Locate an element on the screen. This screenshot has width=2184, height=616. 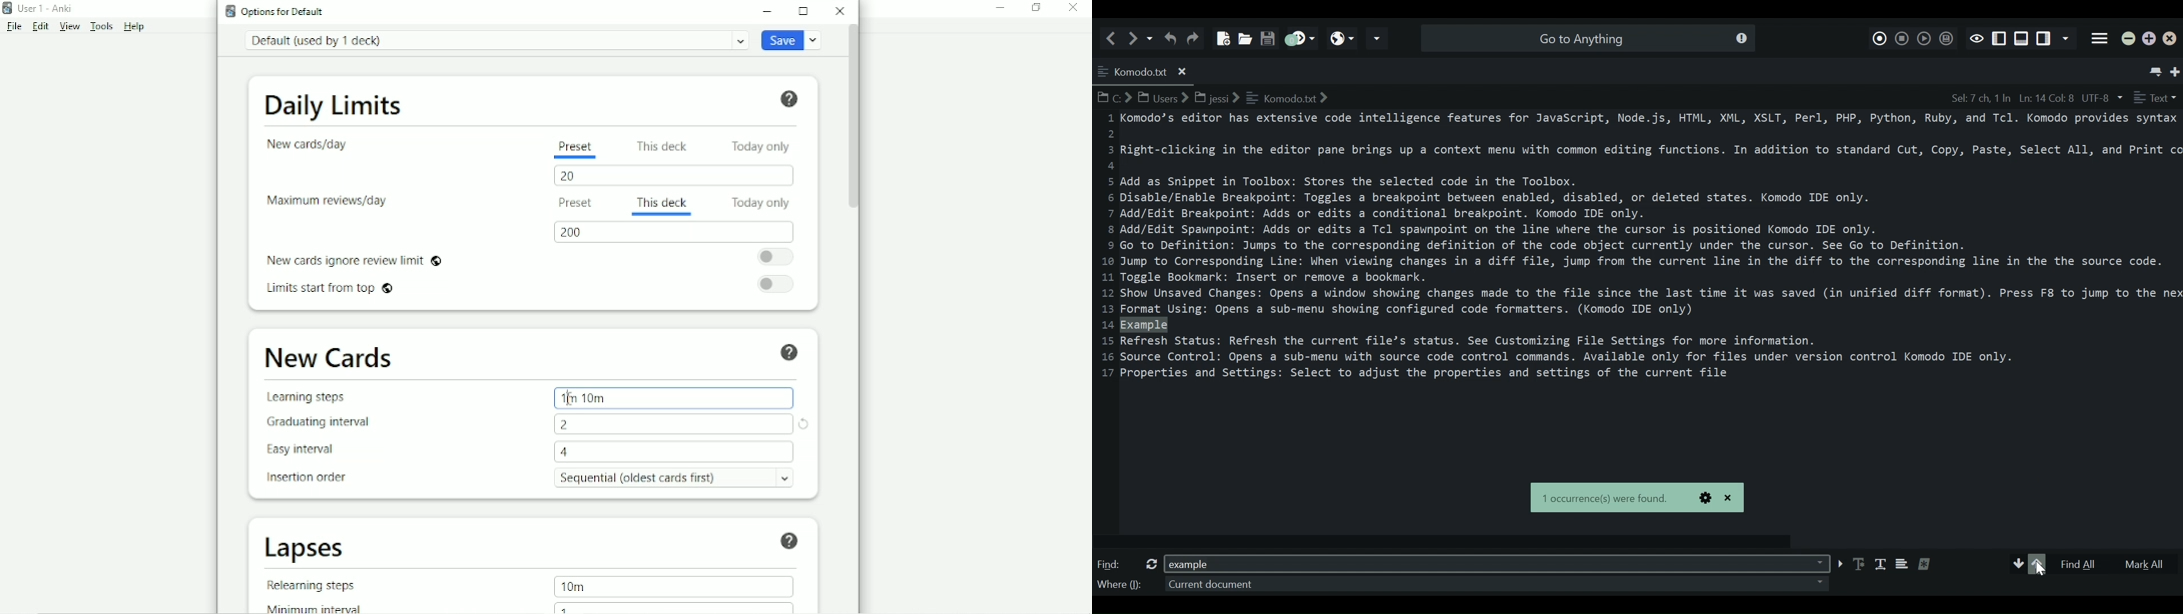
Today only is located at coordinates (762, 146).